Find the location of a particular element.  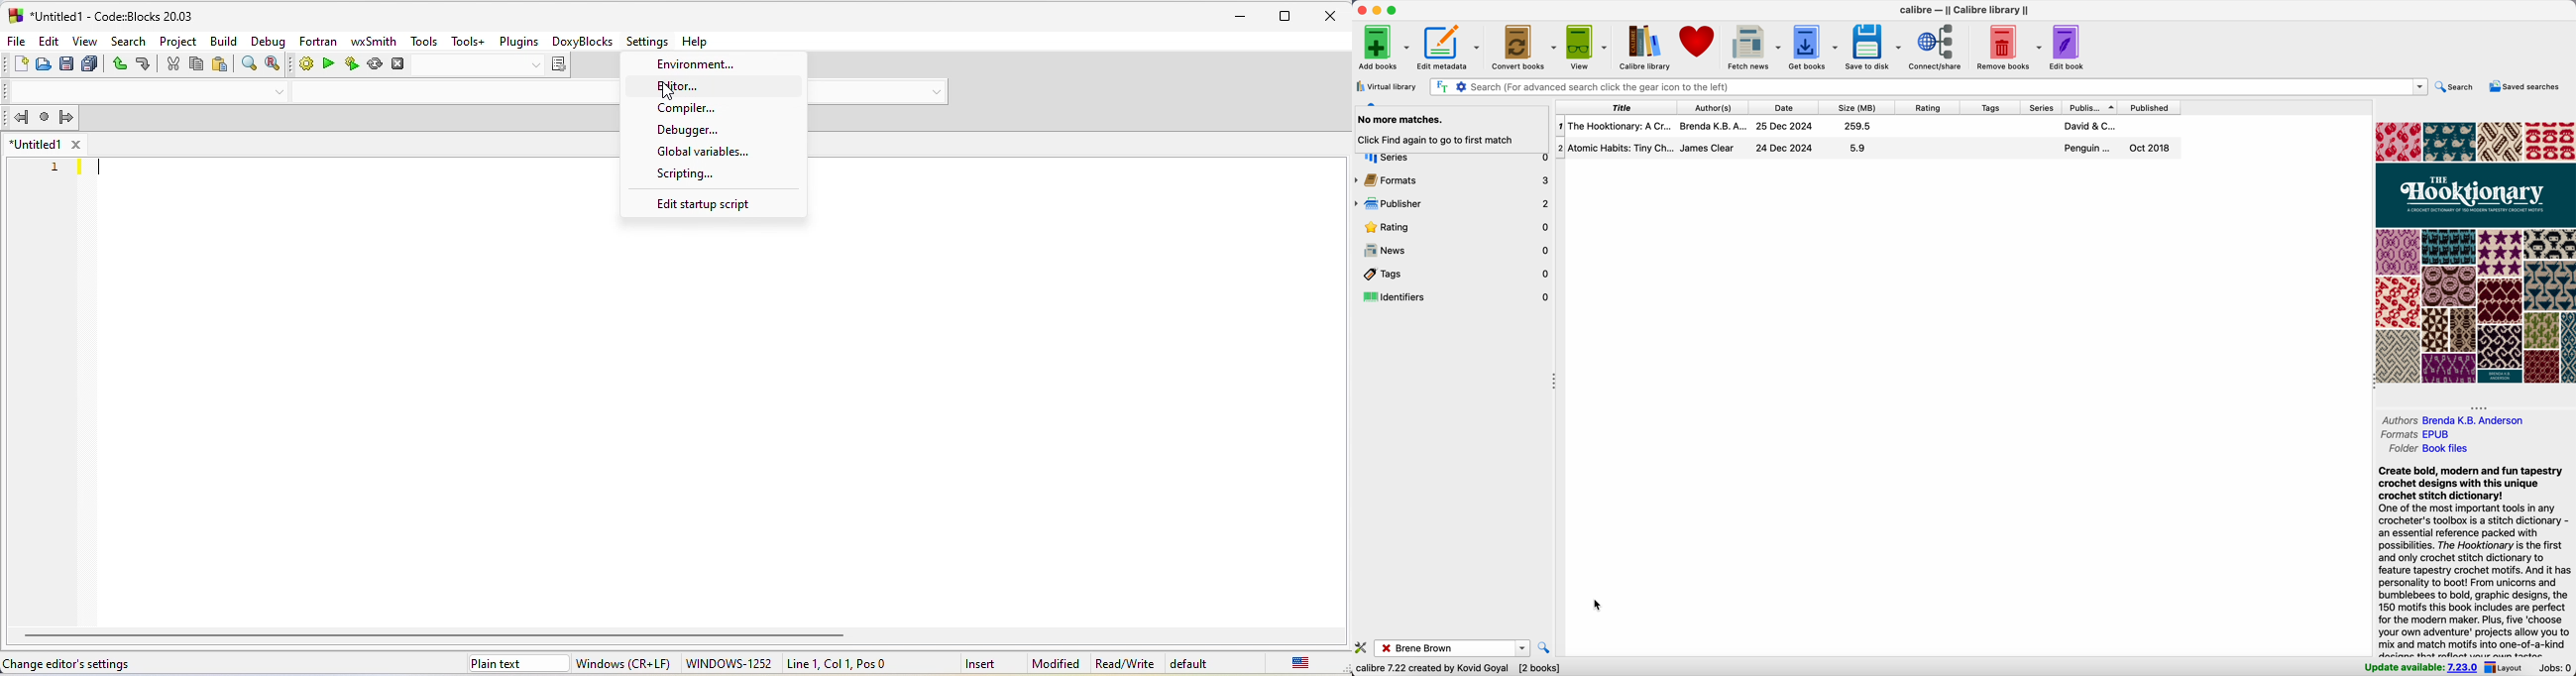

no more matches is located at coordinates (1451, 121).